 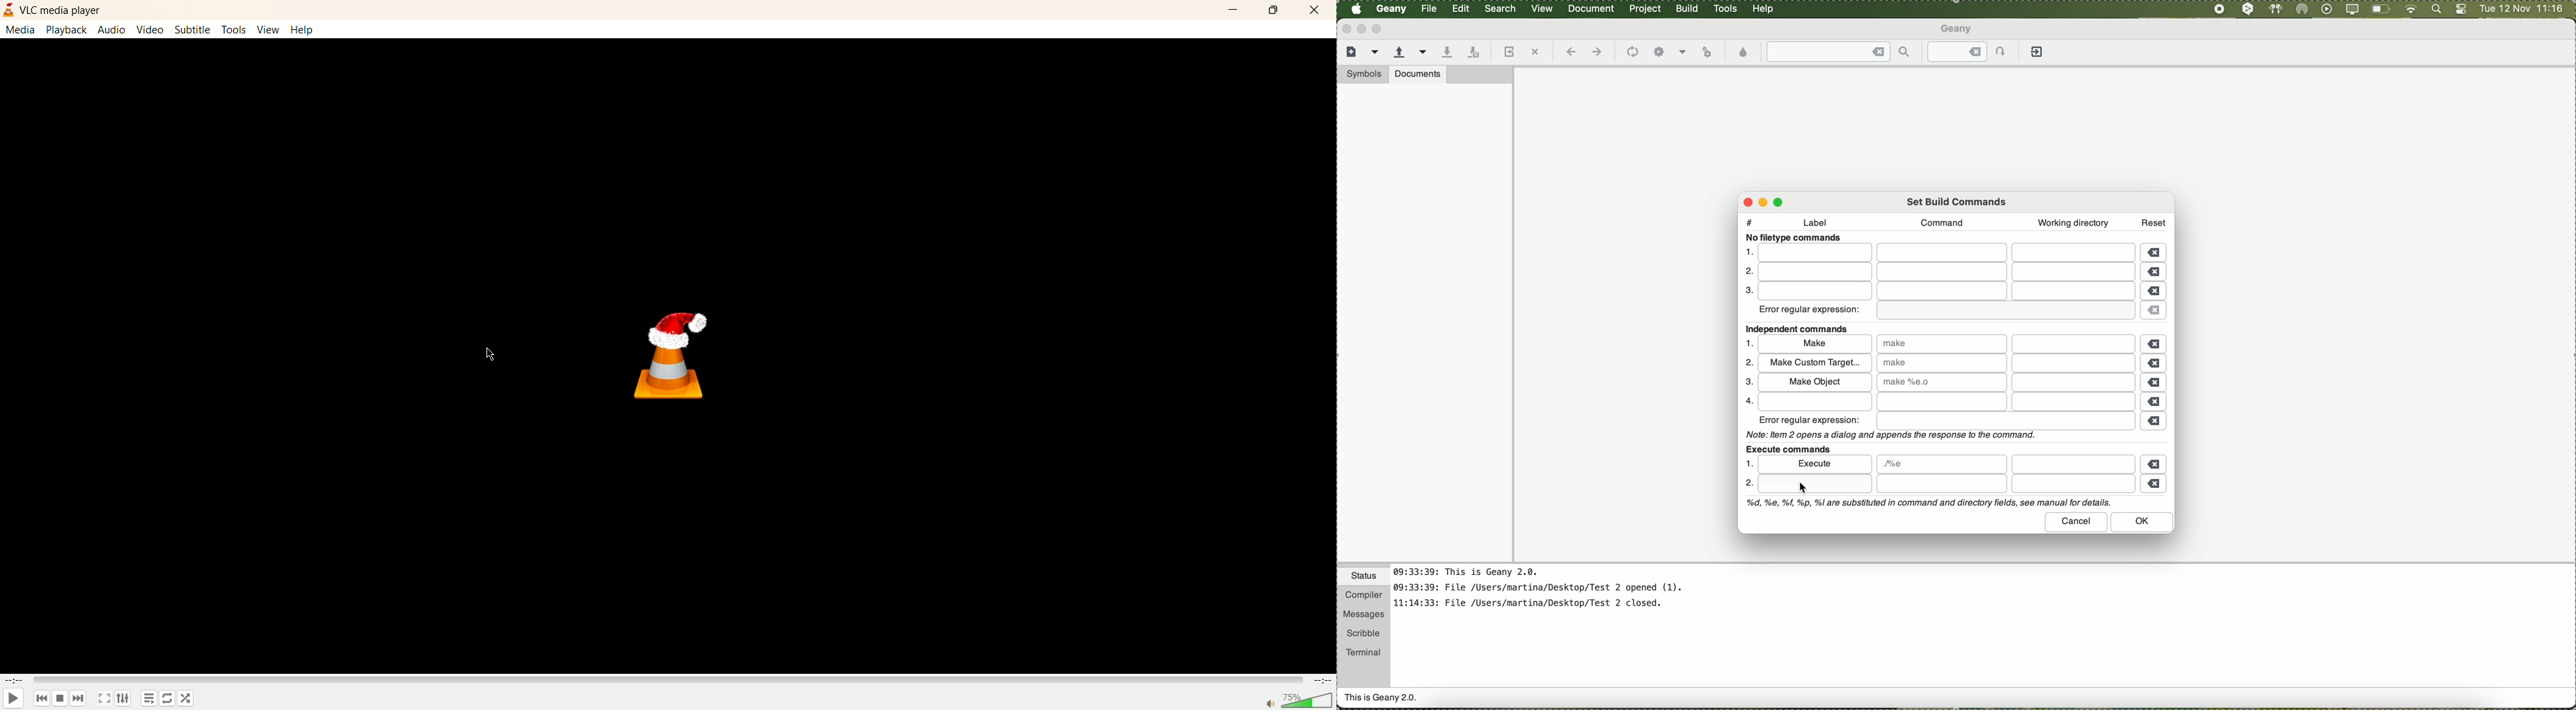 I want to click on note, so click(x=1927, y=503).